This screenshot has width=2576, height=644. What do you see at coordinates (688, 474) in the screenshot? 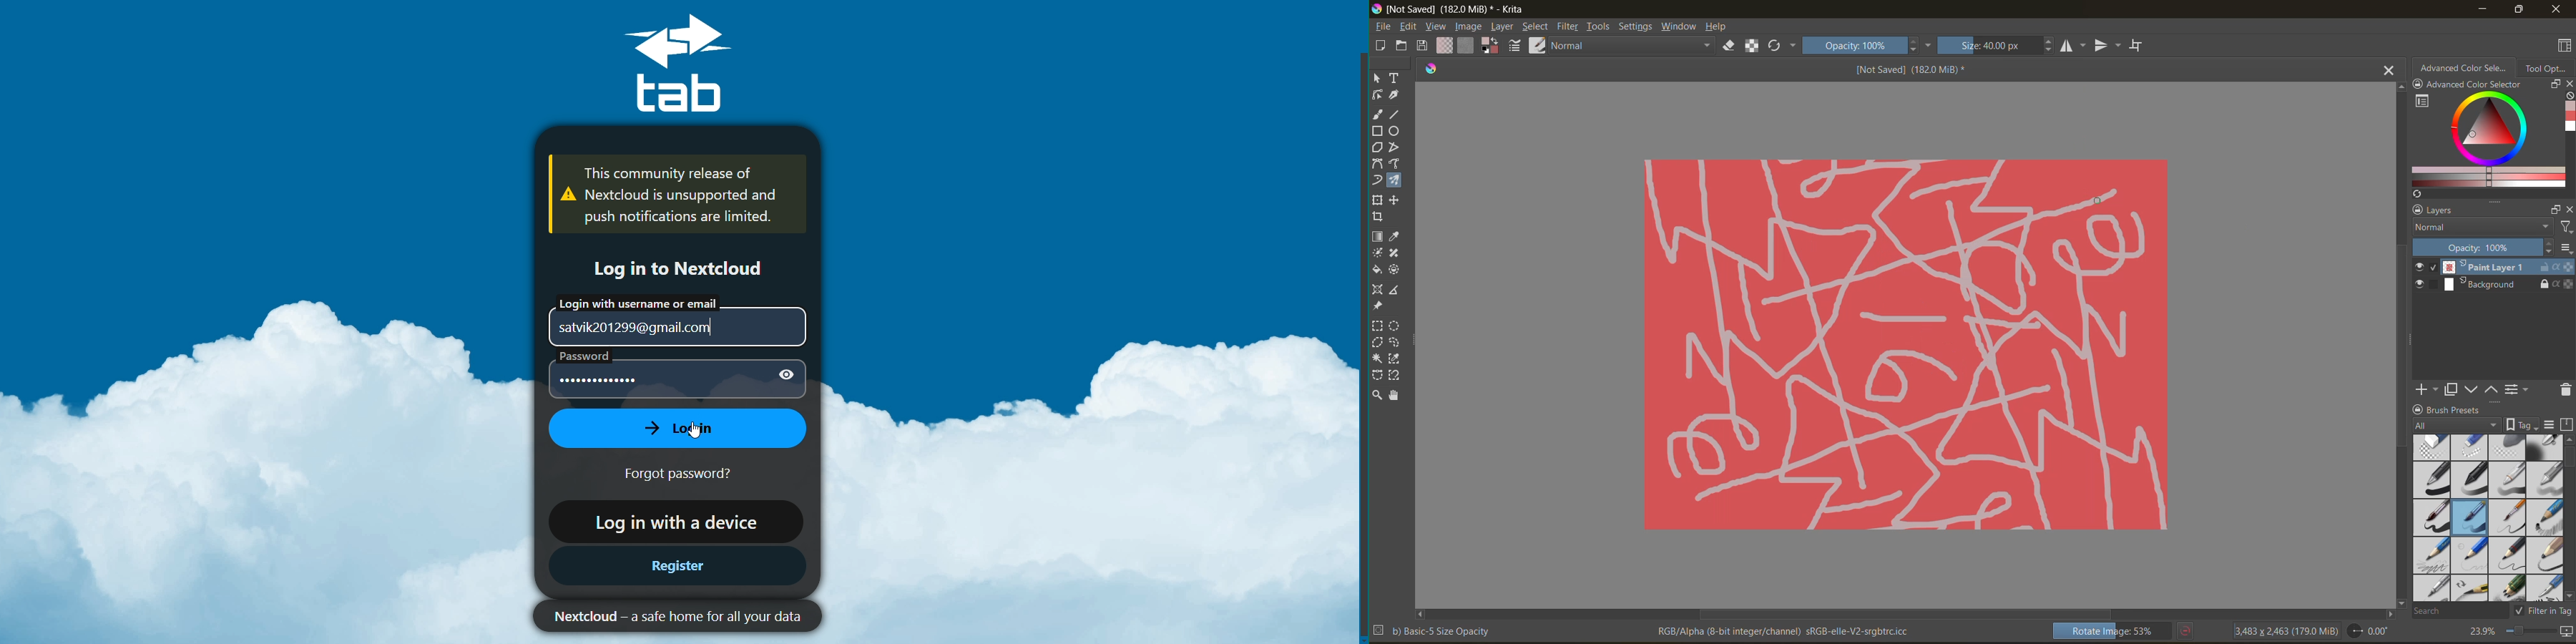
I see `Forgot password?` at bounding box center [688, 474].